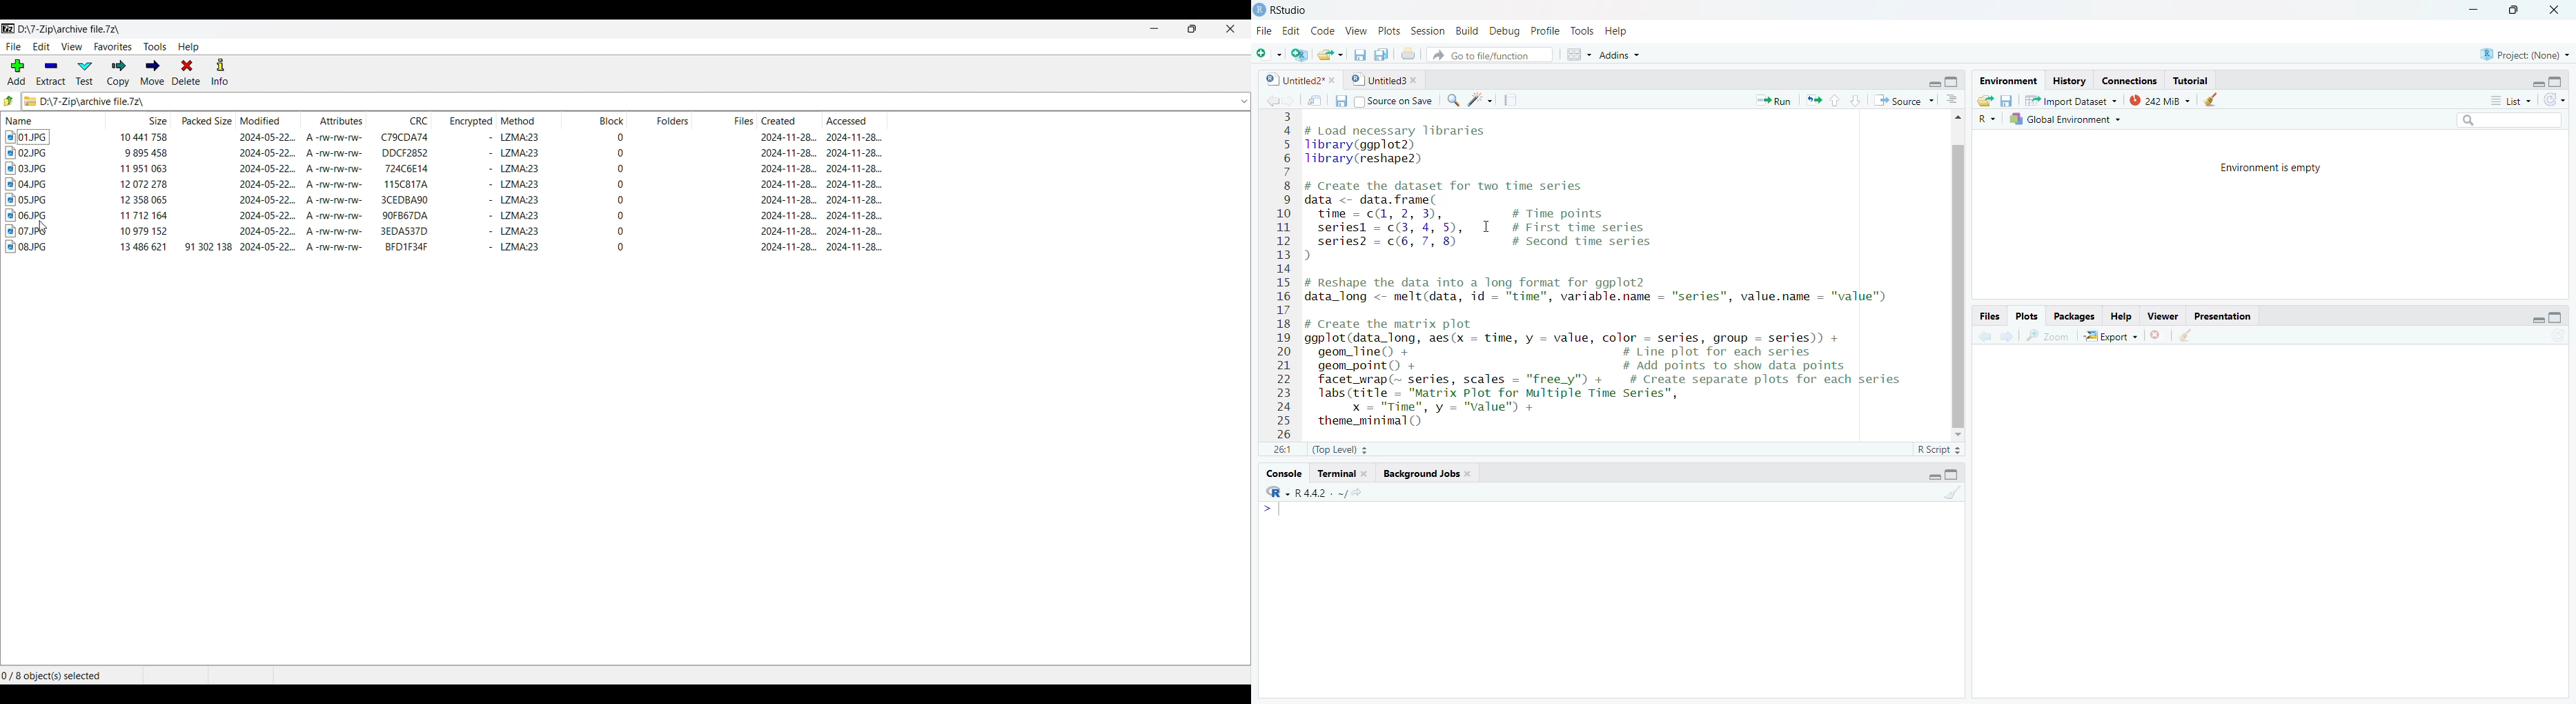  I want to click on scroll down, so click(1958, 436).